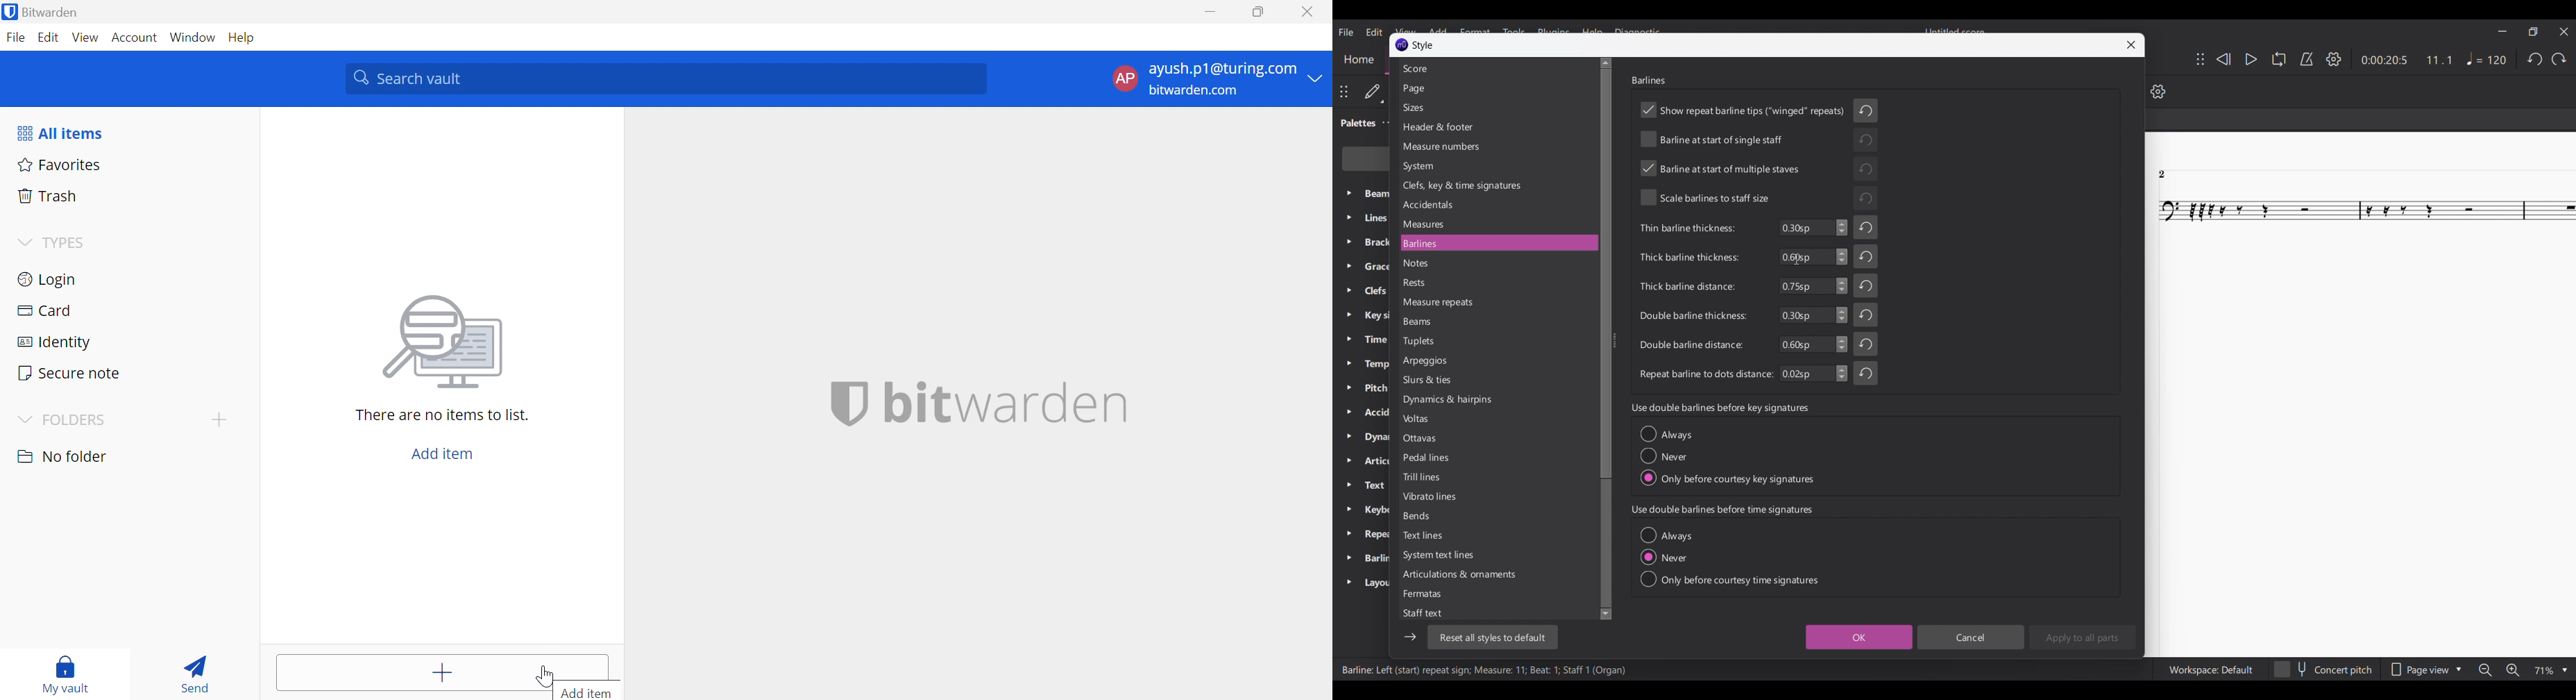 Image resolution: width=2576 pixels, height=700 pixels. What do you see at coordinates (1459, 341) in the screenshot?
I see `Settings to choose from` at bounding box center [1459, 341].